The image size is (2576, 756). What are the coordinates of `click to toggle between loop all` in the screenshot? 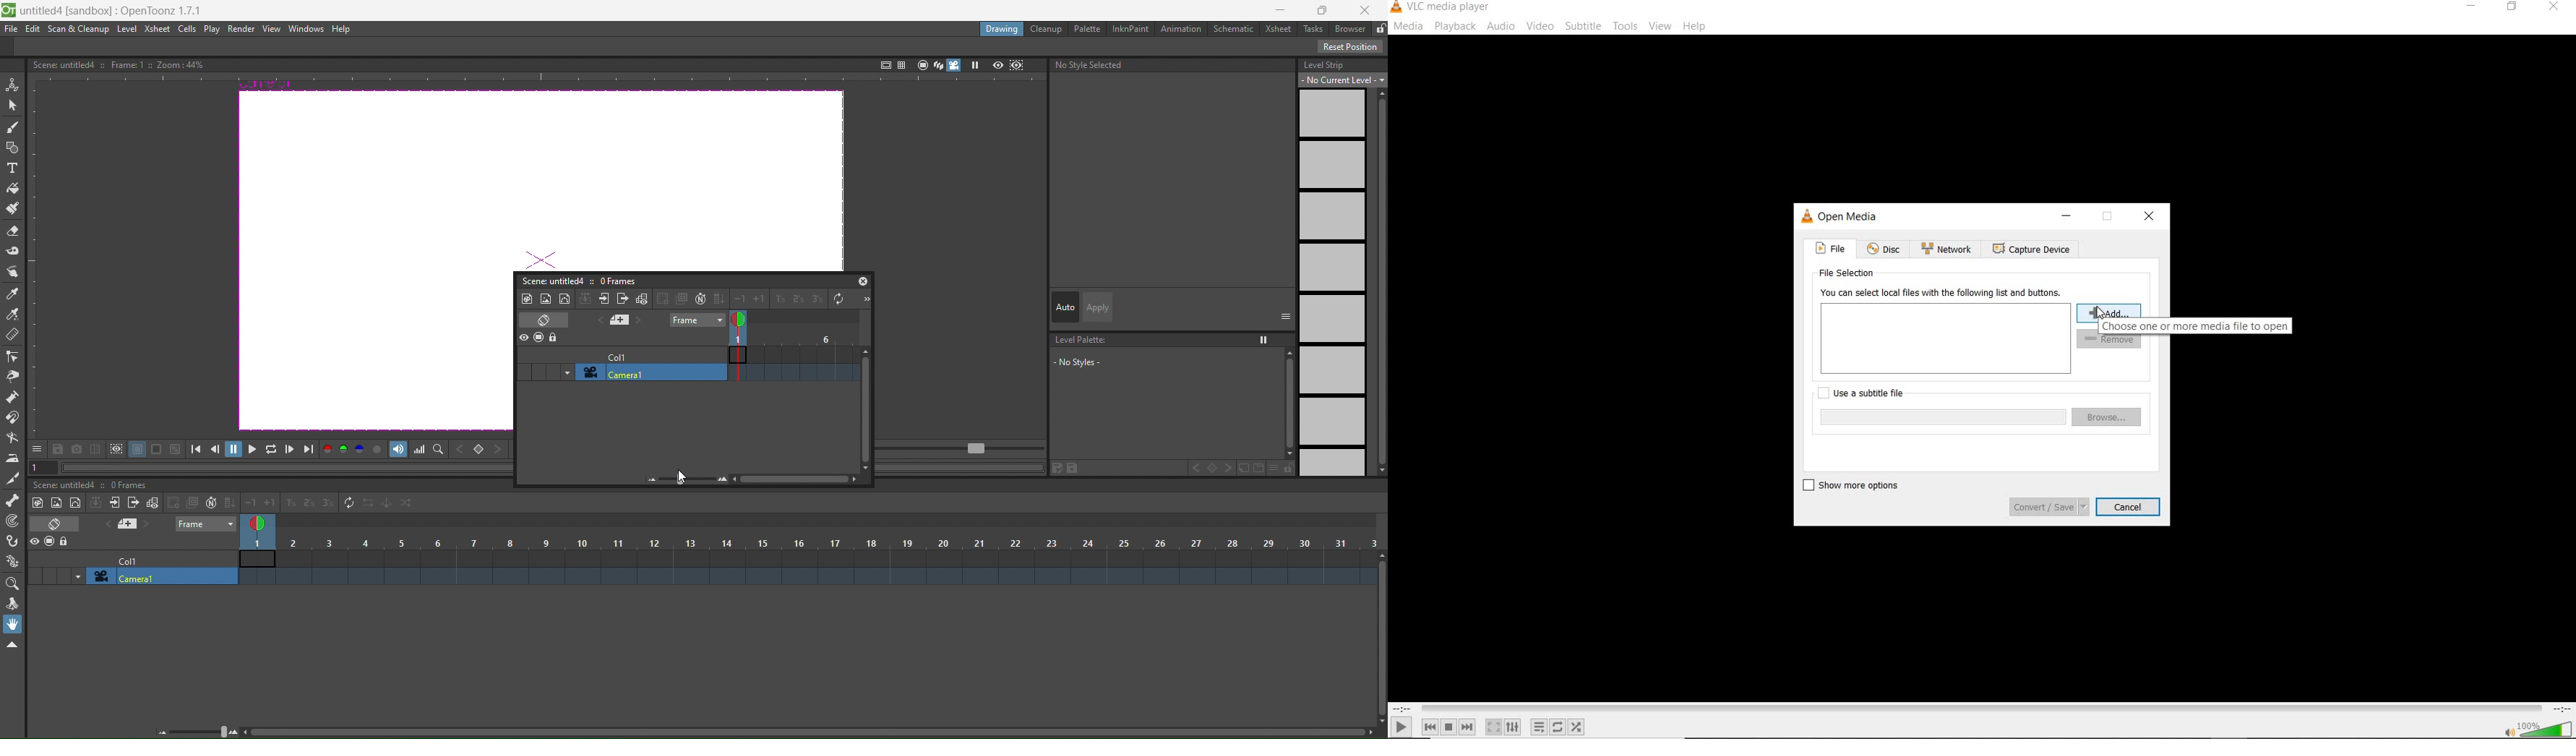 It's located at (1558, 726).